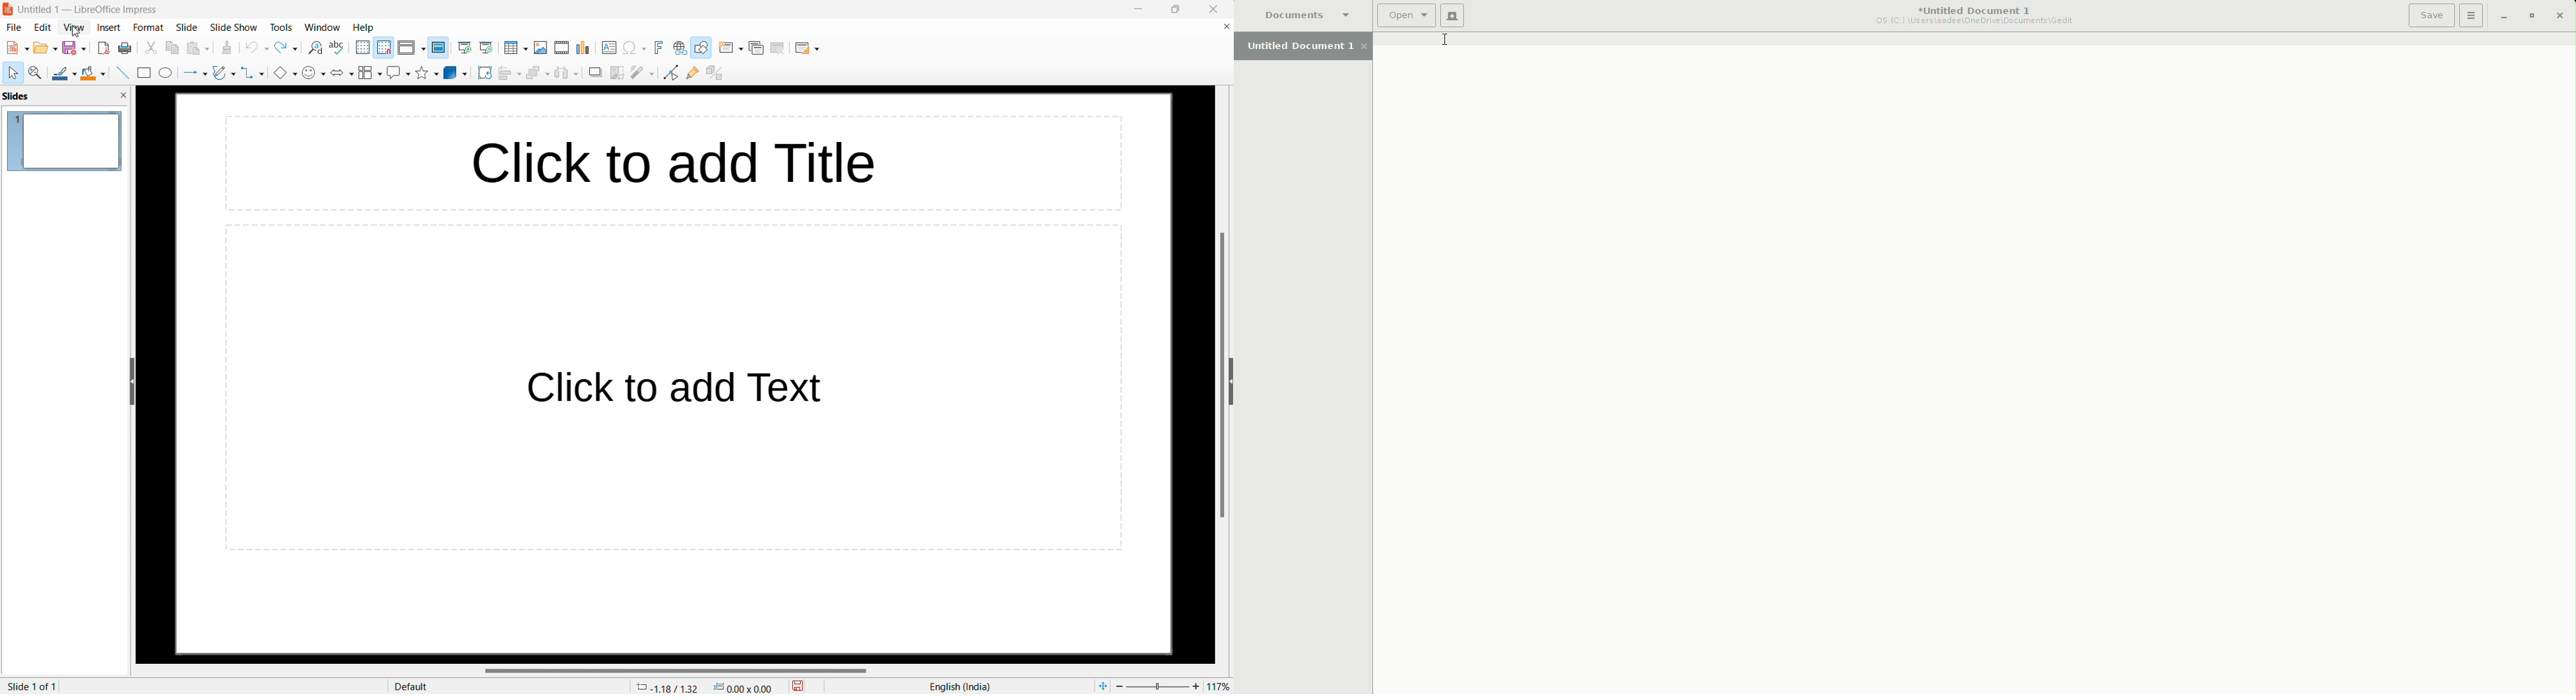 This screenshot has height=700, width=2576. I want to click on crop, so click(618, 73).